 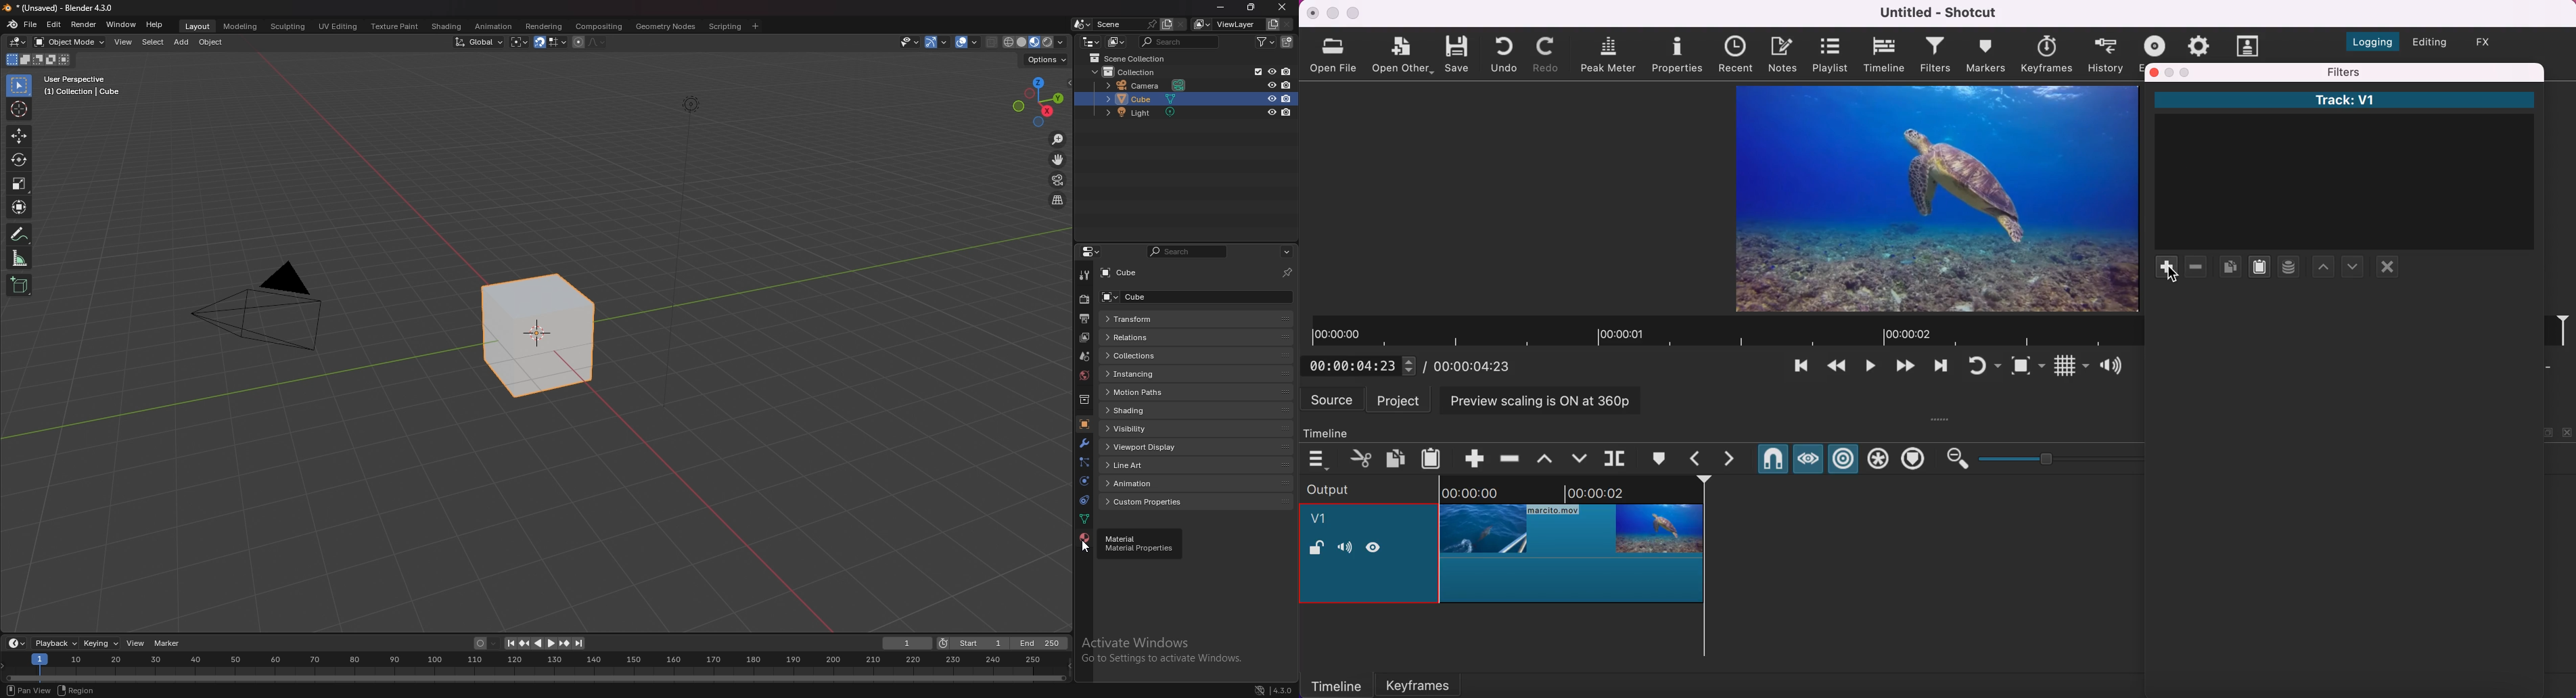 What do you see at coordinates (2115, 367) in the screenshot?
I see `show volume control` at bounding box center [2115, 367].